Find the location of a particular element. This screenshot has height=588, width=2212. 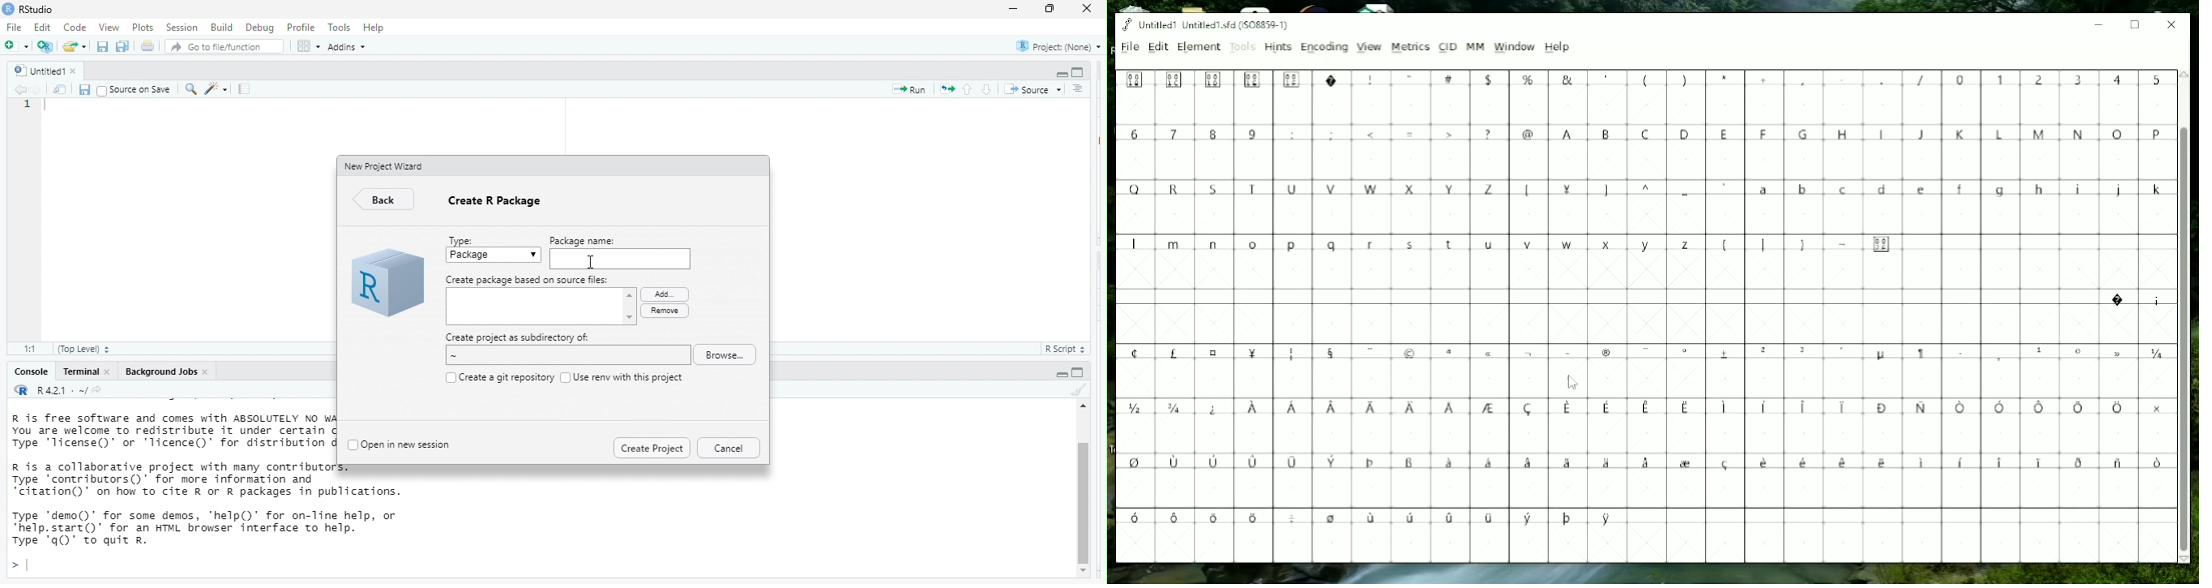

 R421: ~/ is located at coordinates (78, 390).